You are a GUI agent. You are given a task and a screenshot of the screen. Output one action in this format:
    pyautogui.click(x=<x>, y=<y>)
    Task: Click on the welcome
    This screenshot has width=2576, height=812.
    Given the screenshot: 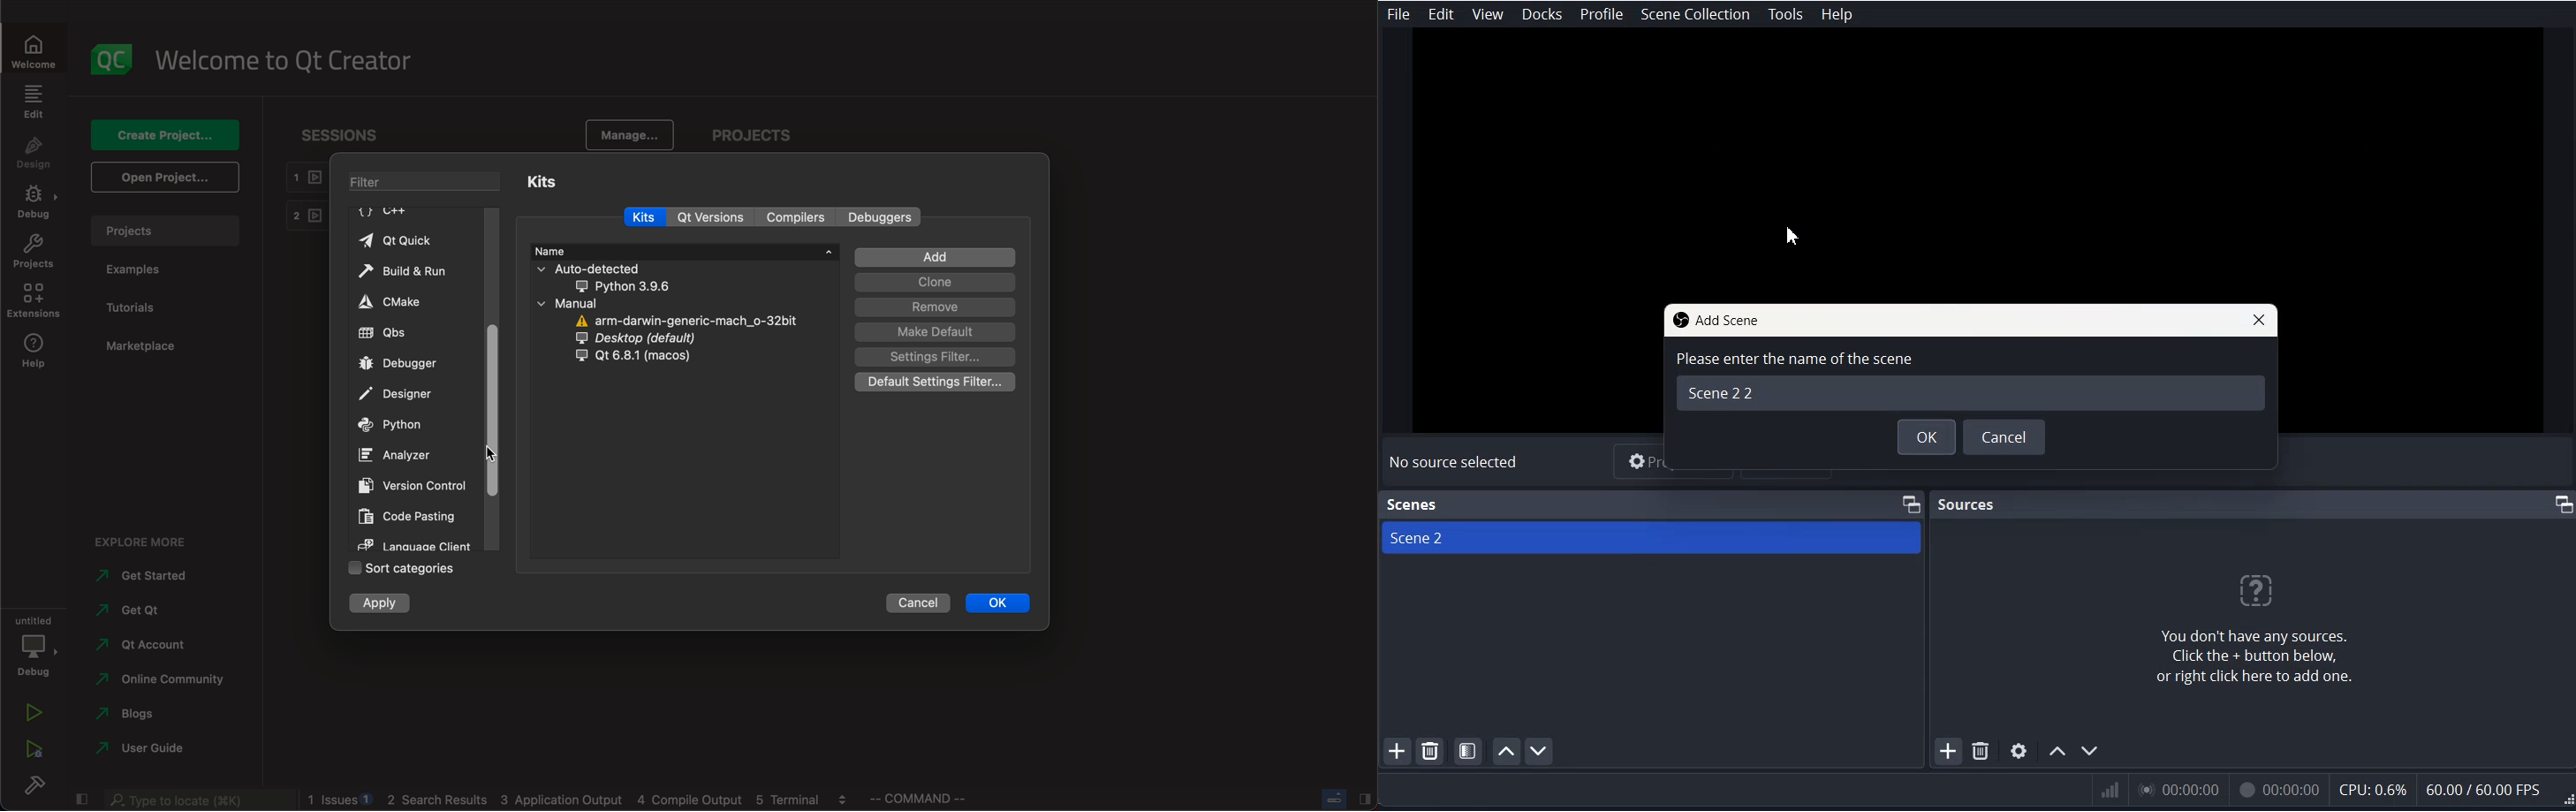 What is the action you would take?
    pyautogui.click(x=287, y=60)
    